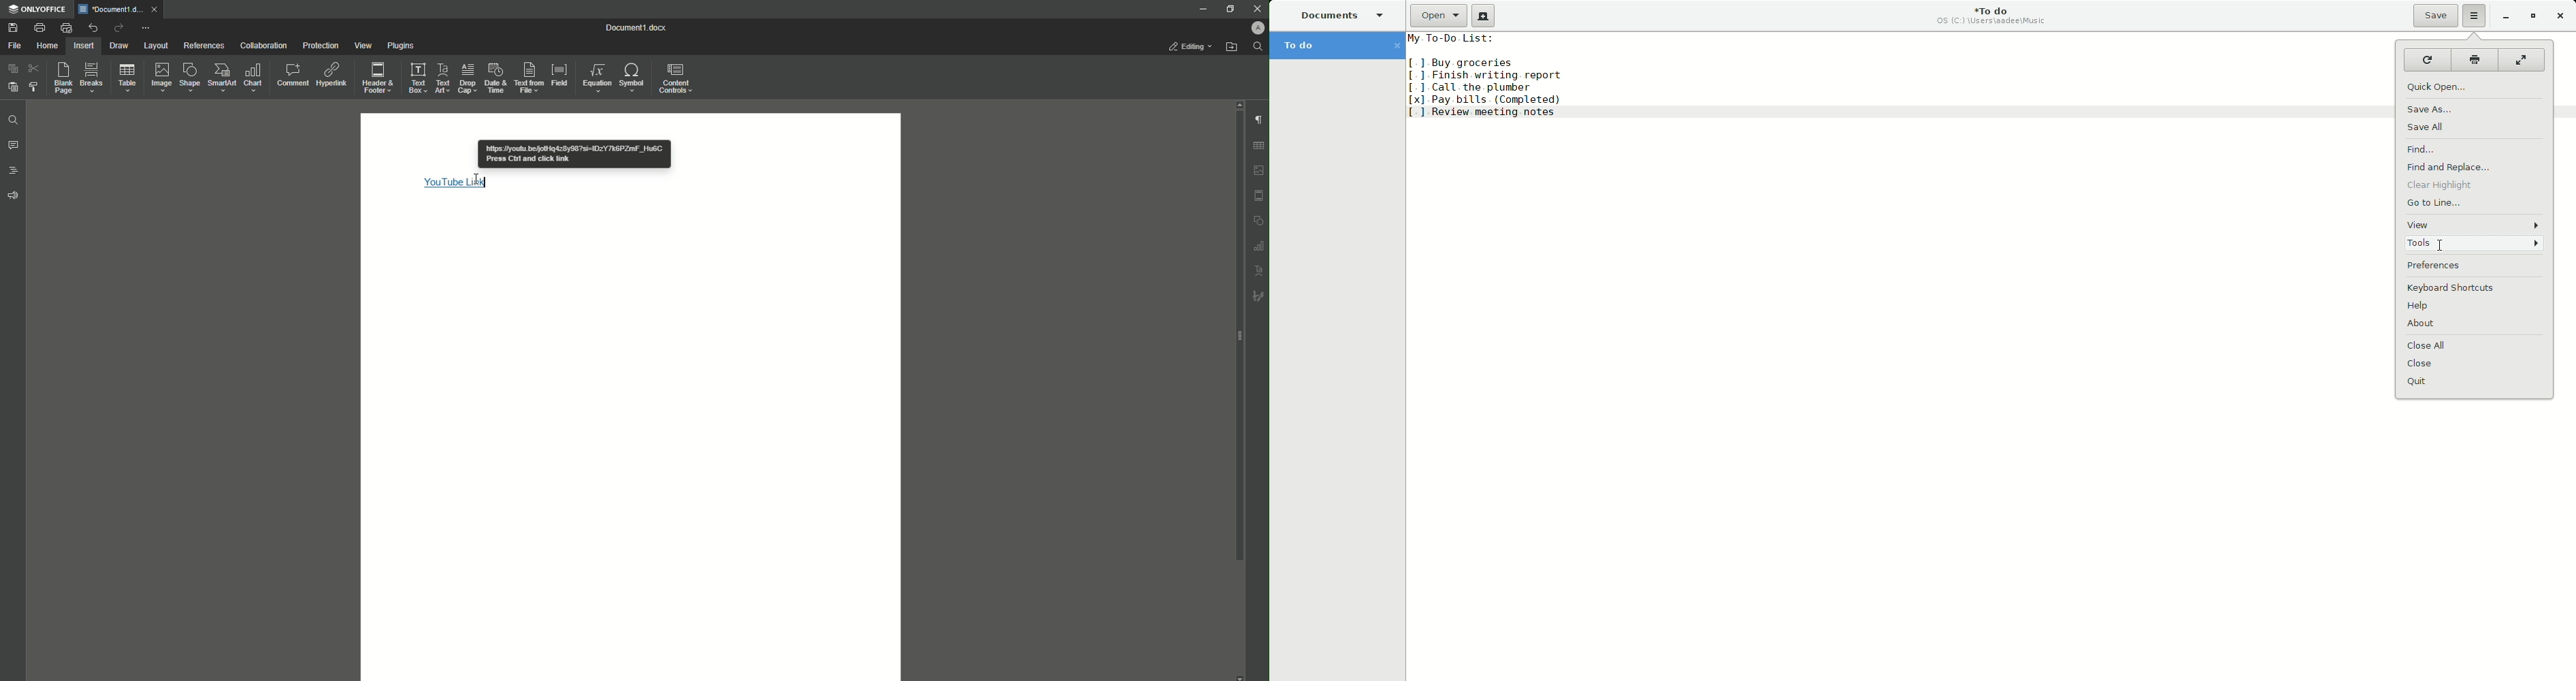  I want to click on Image, so click(163, 78).